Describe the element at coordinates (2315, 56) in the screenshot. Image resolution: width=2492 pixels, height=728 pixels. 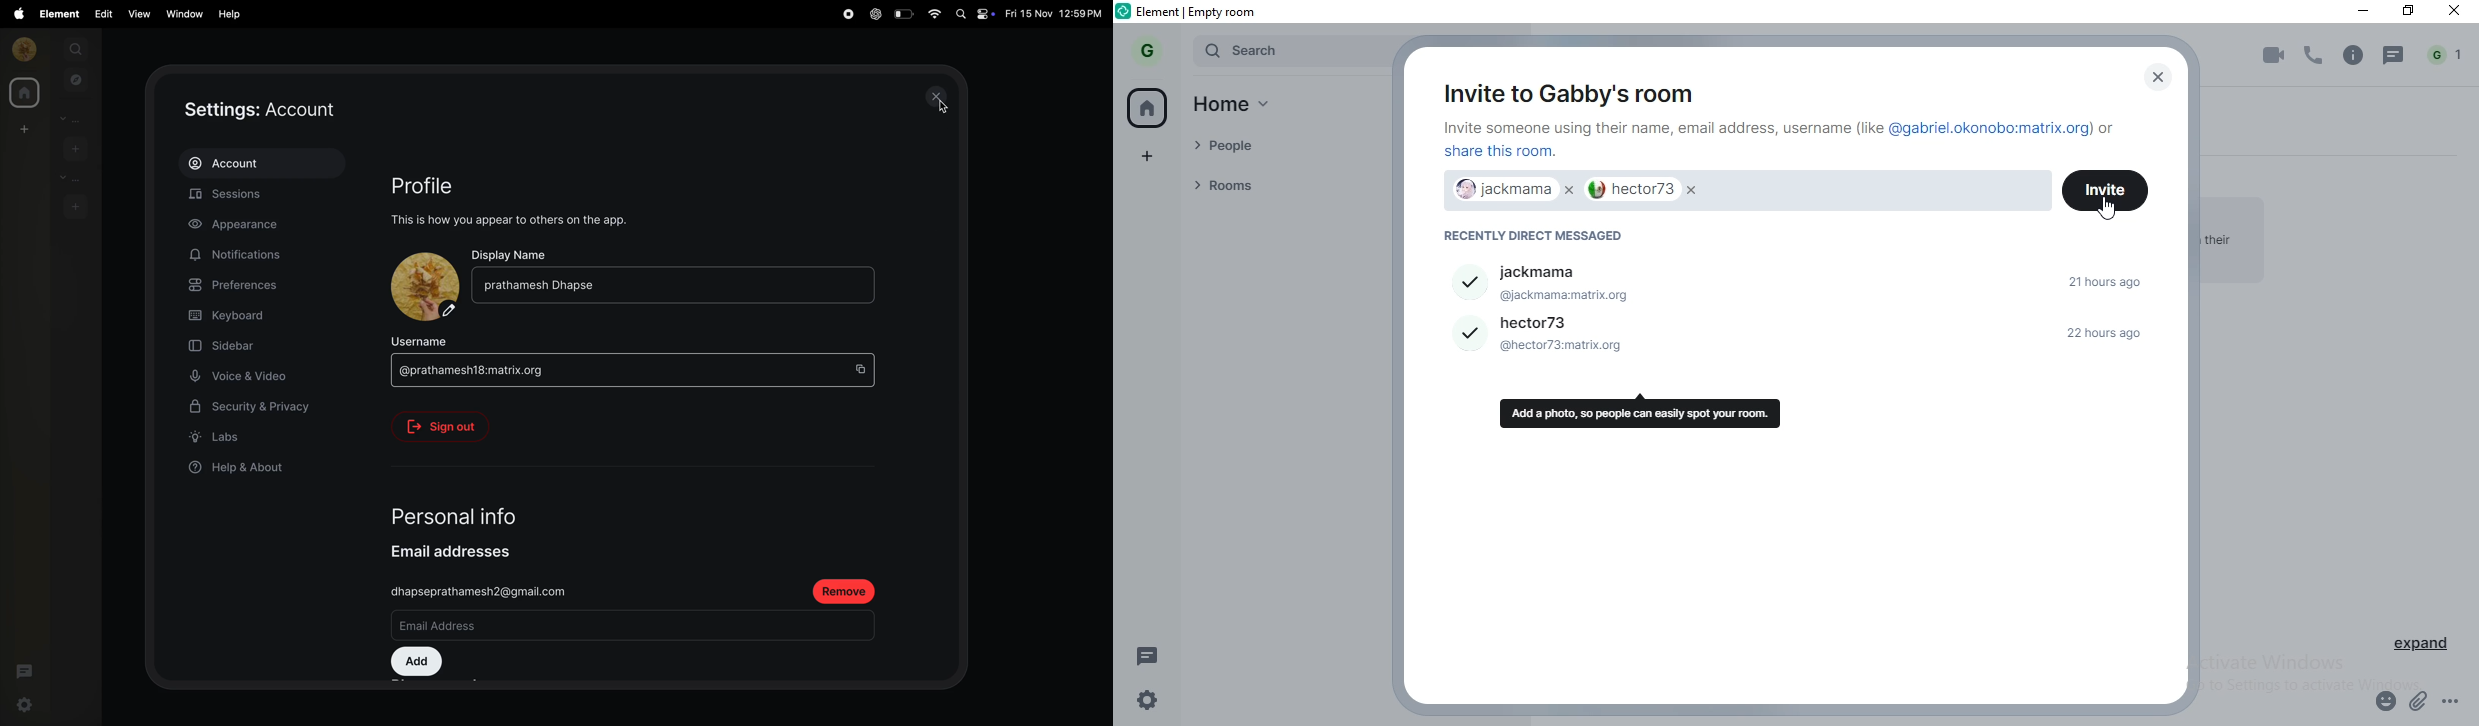
I see `voice call` at that location.